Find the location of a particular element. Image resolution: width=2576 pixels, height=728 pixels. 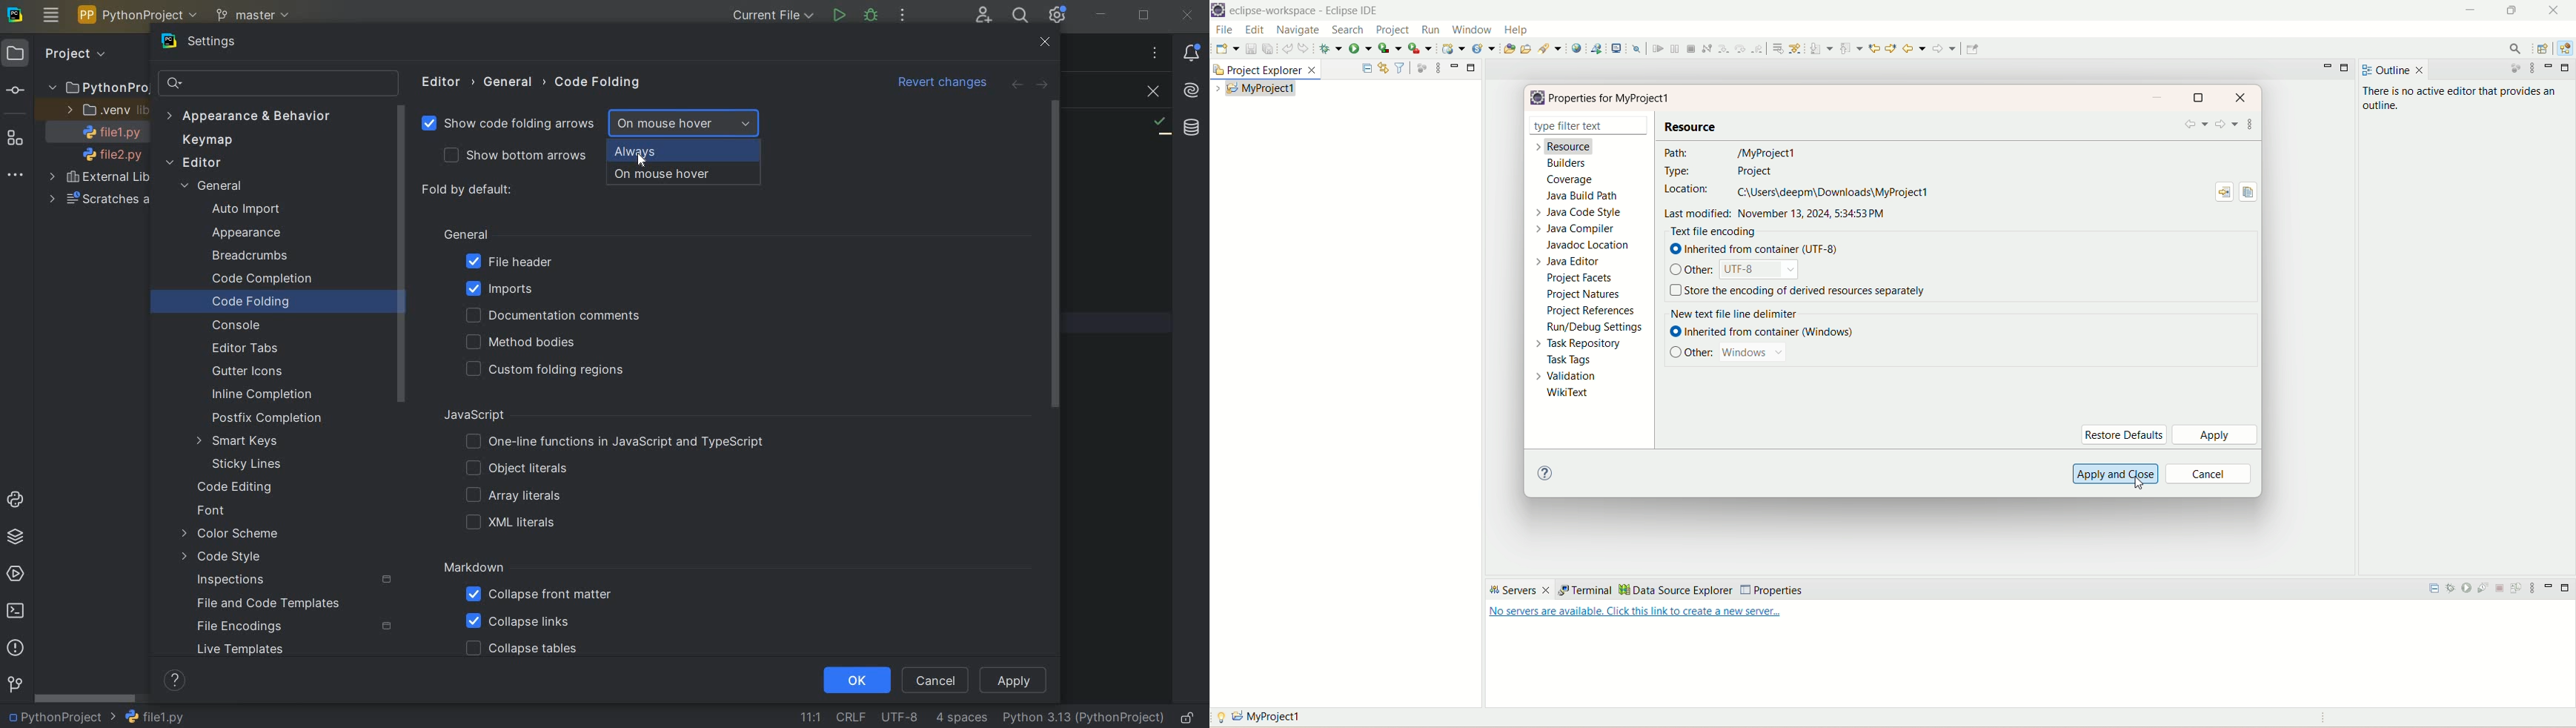

save all is located at coordinates (1268, 50).